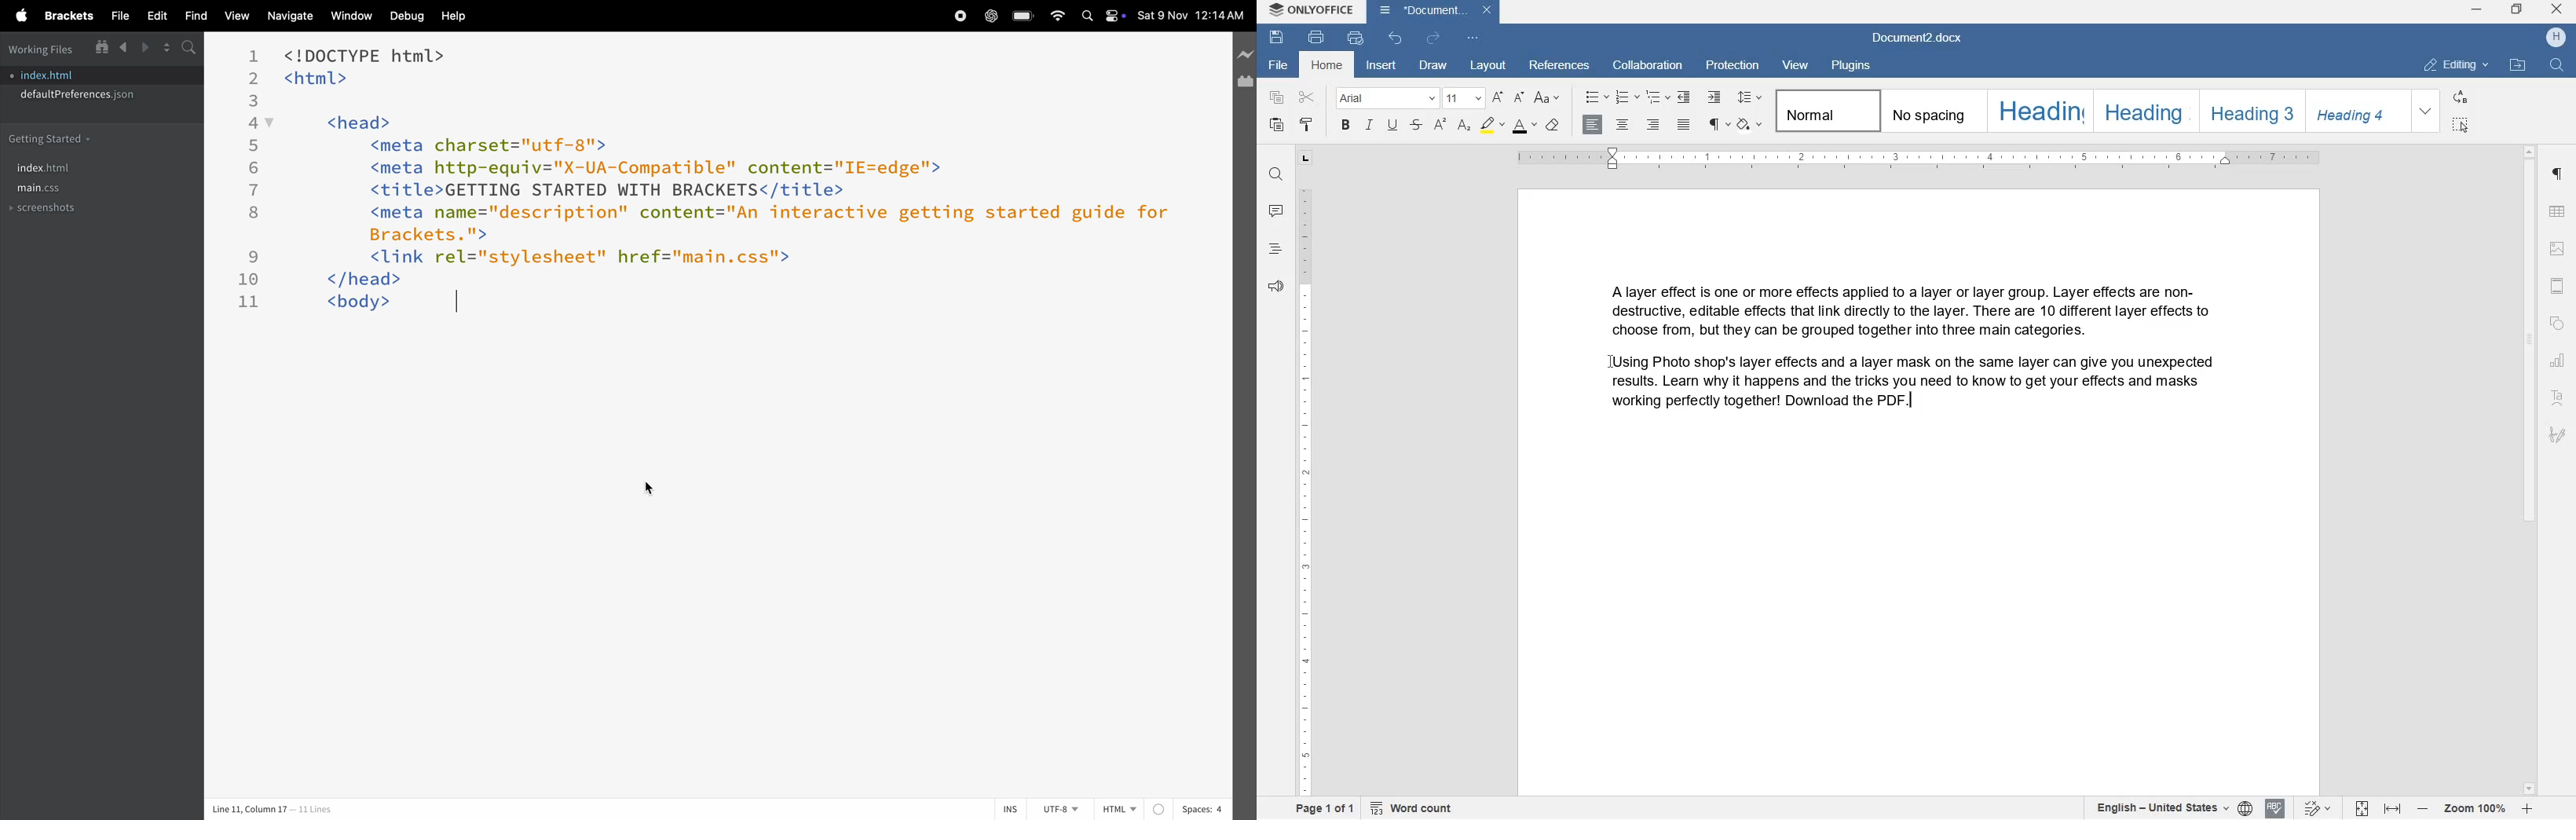 The image size is (2576, 840). Describe the element at coordinates (146, 48) in the screenshot. I see `forward` at that location.